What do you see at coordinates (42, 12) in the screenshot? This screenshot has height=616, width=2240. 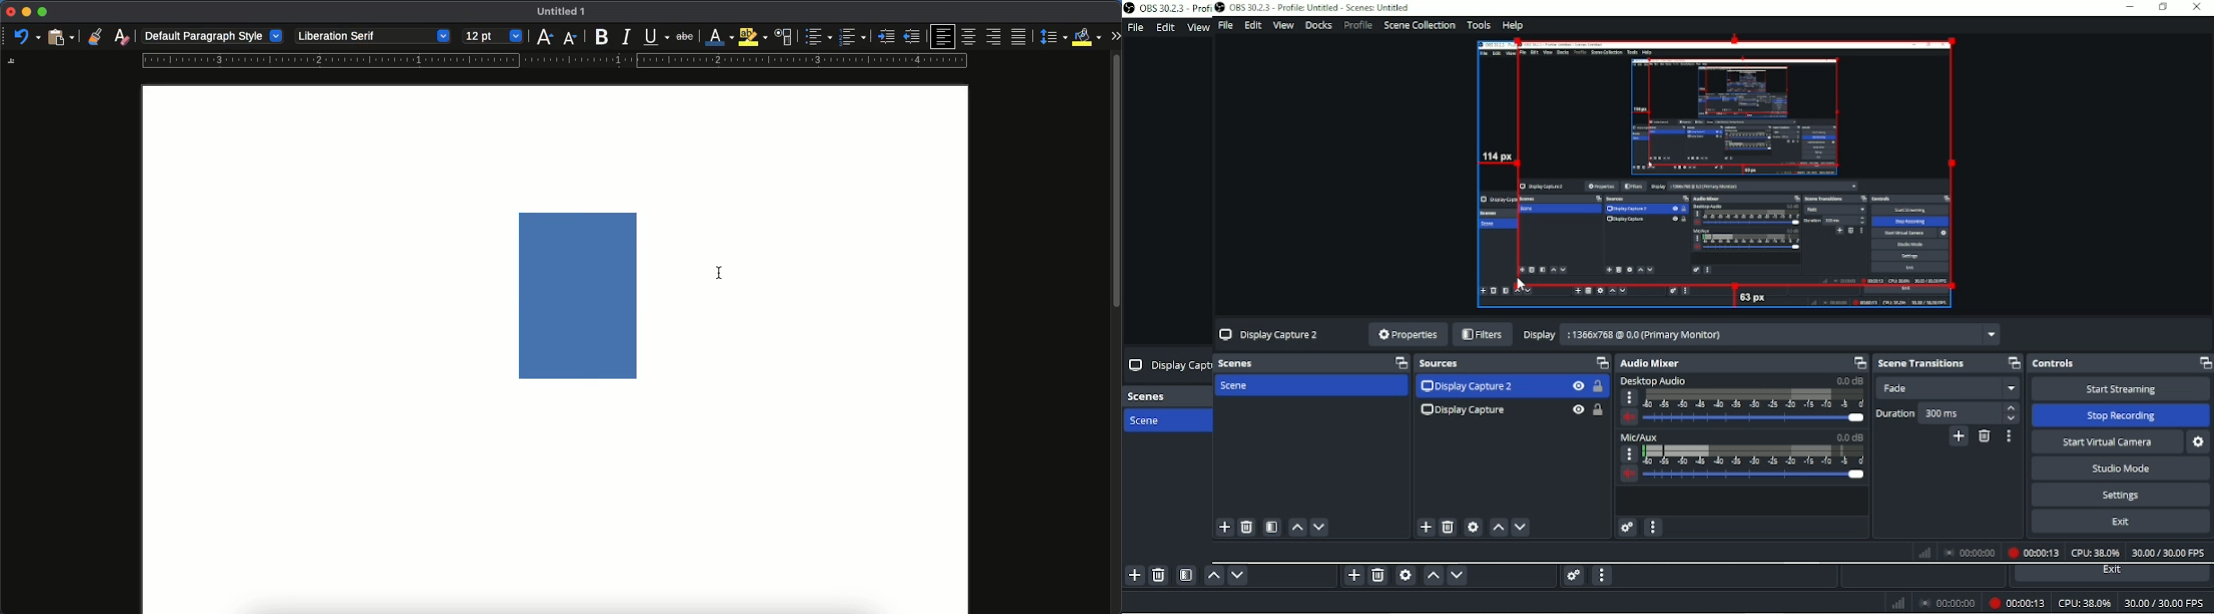 I see `maximize` at bounding box center [42, 12].